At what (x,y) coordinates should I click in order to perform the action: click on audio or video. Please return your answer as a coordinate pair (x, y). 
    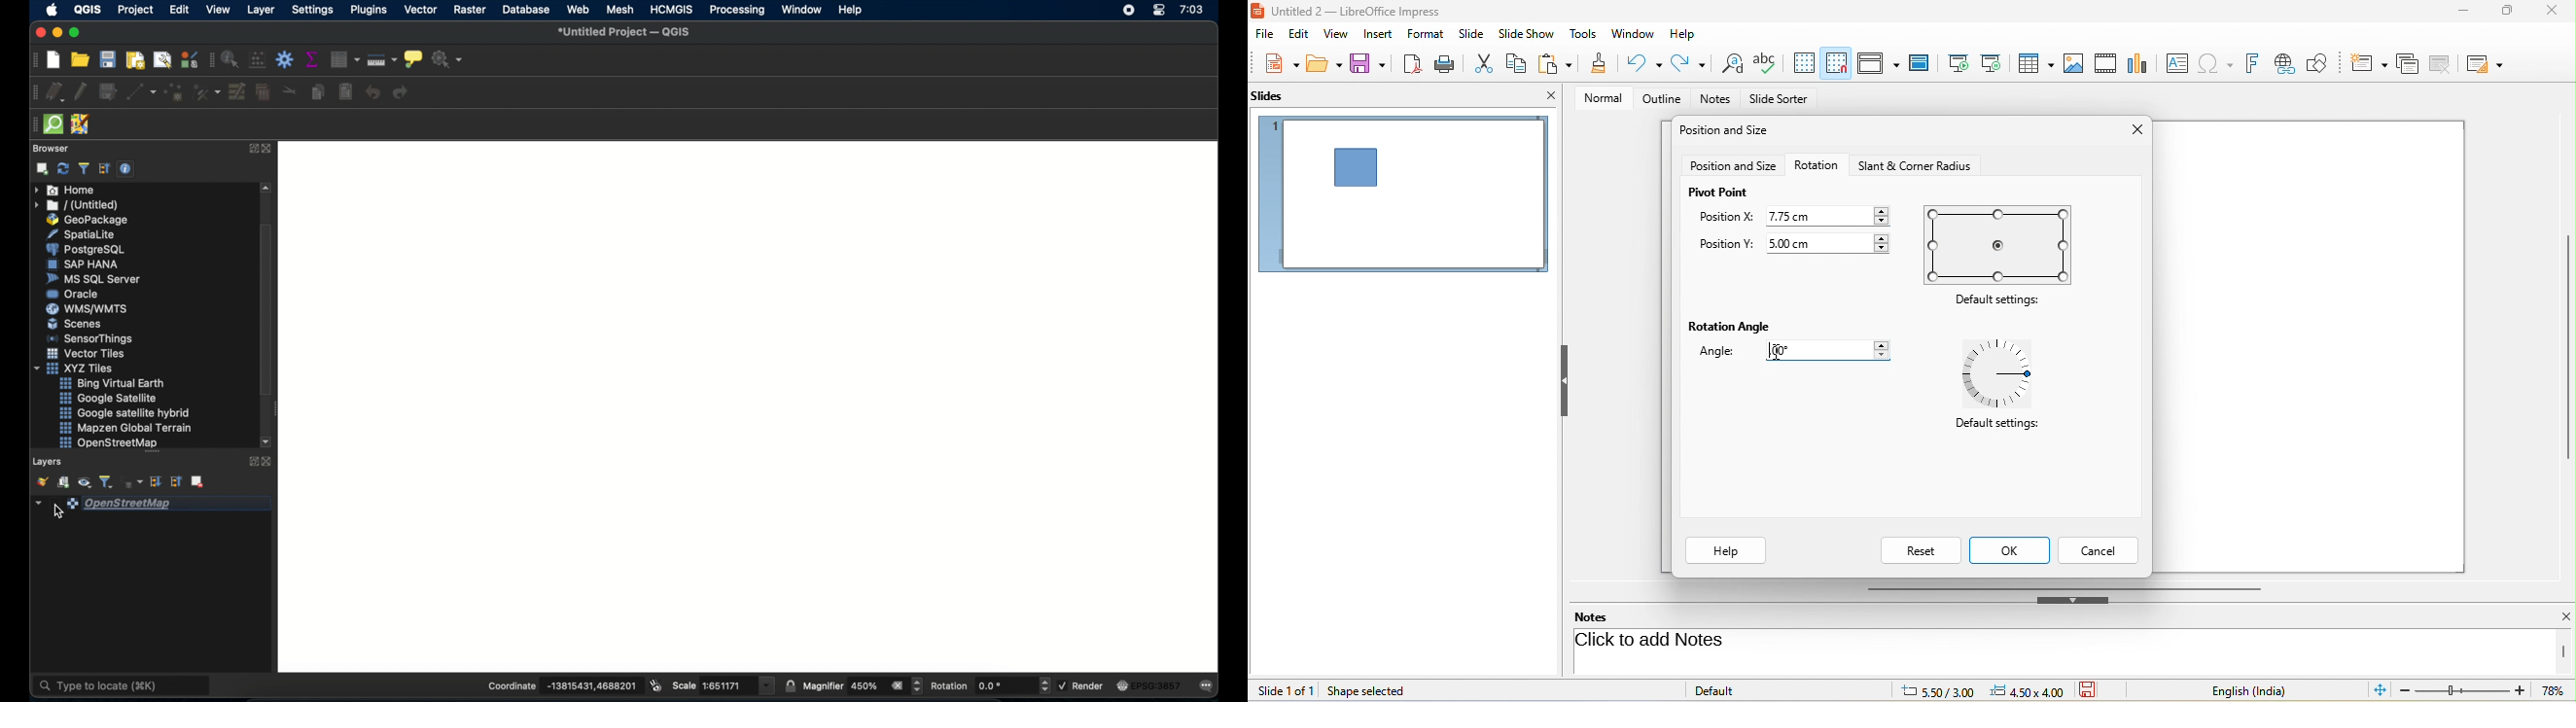
    Looking at the image, I should click on (2108, 65).